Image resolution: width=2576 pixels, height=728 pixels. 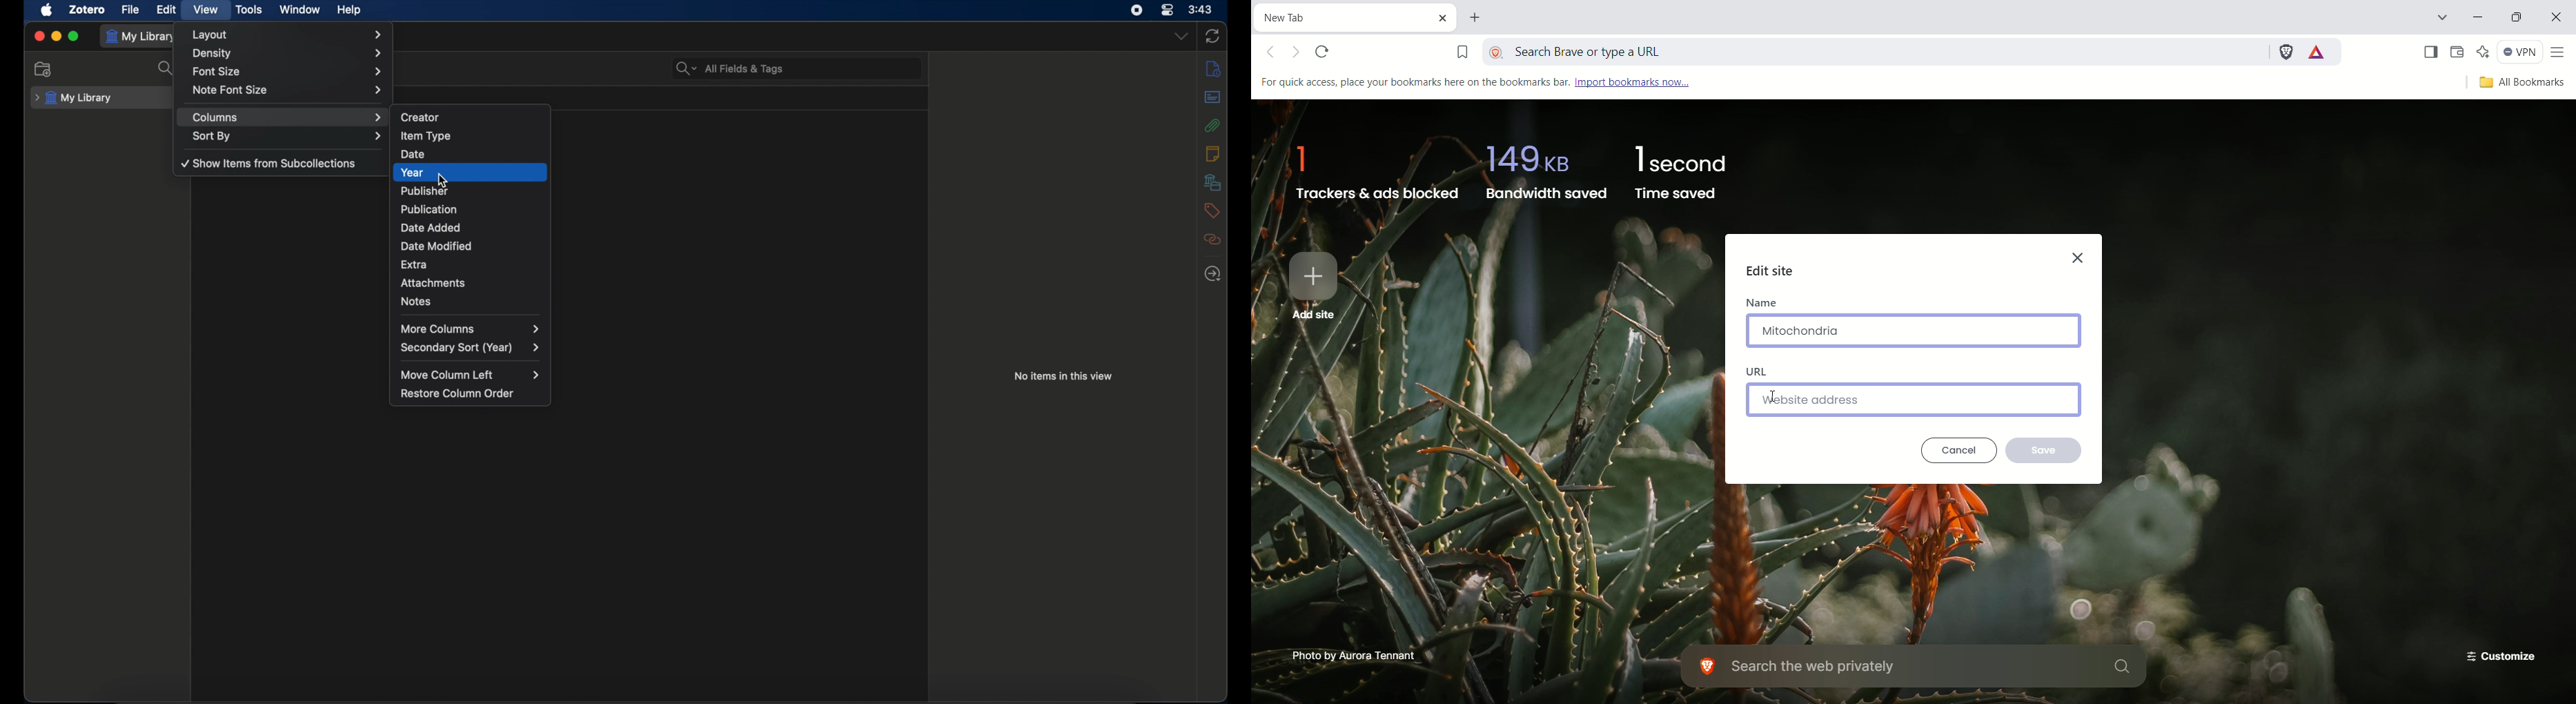 What do you see at coordinates (1212, 211) in the screenshot?
I see `tags` at bounding box center [1212, 211].